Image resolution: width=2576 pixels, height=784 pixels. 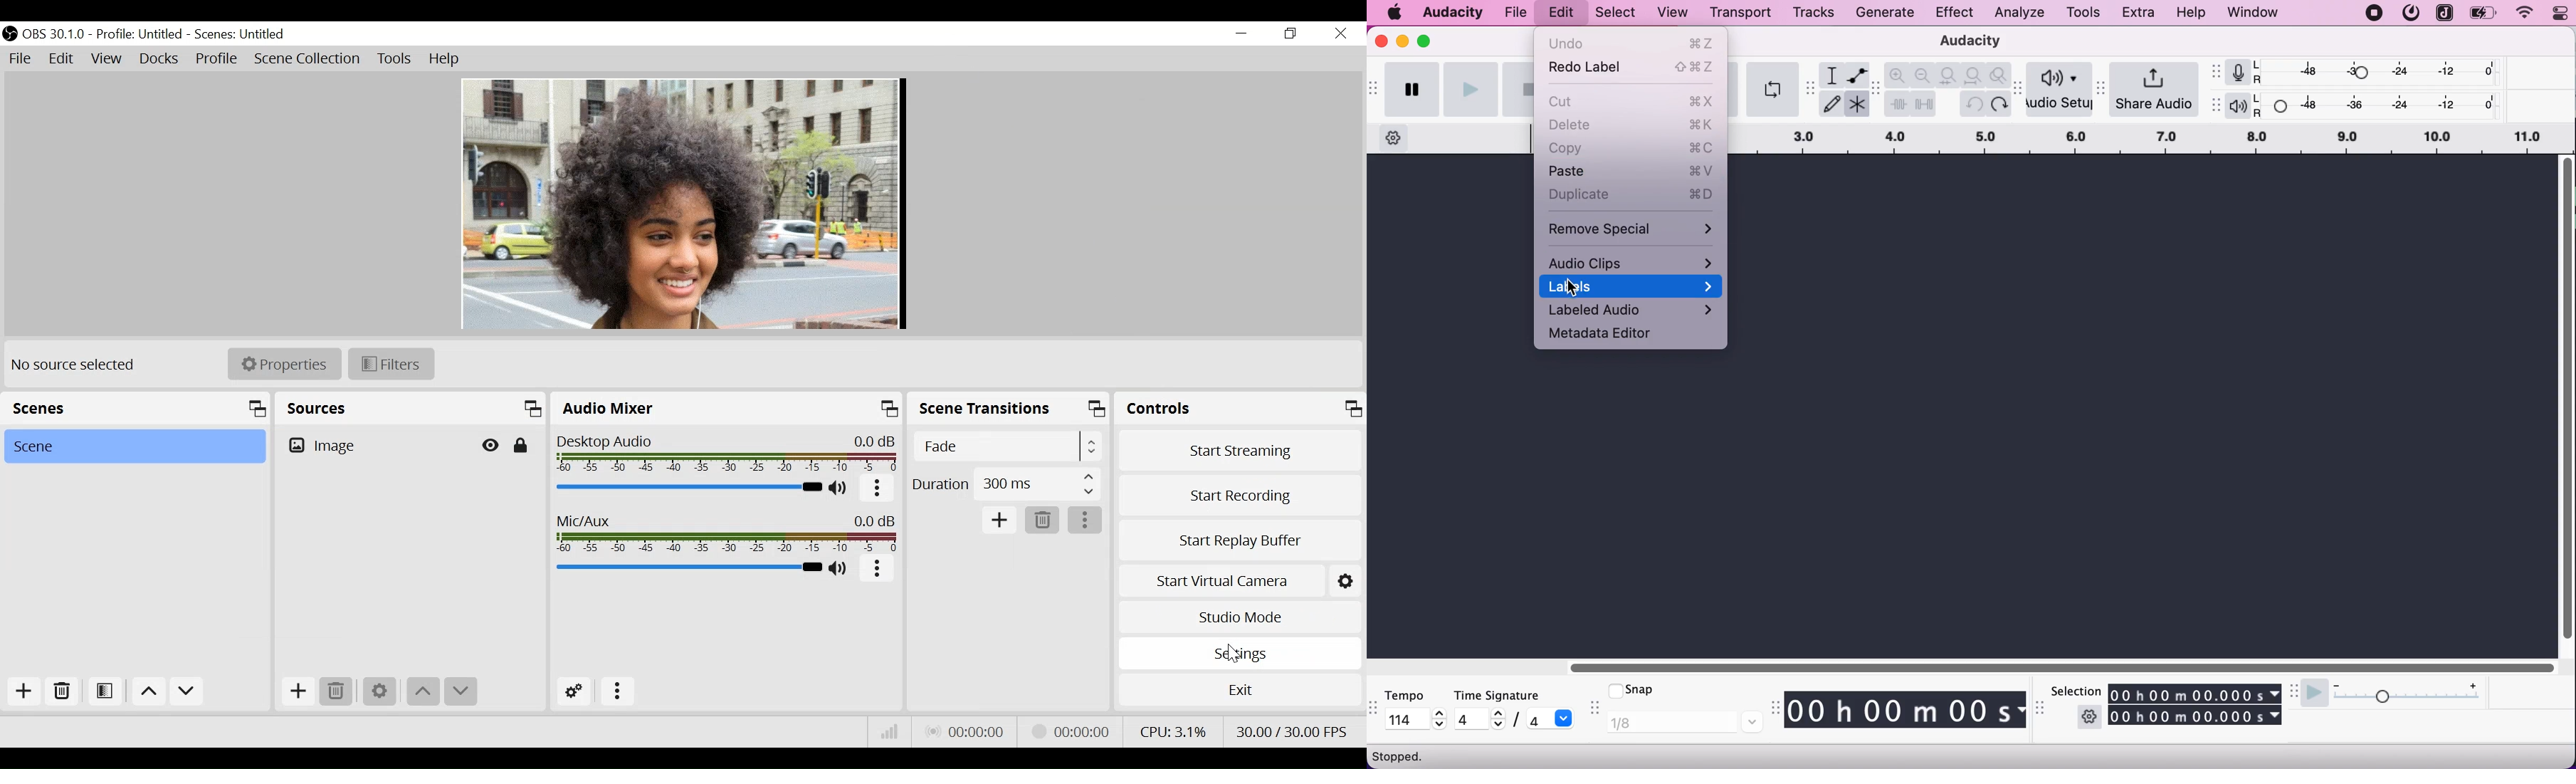 What do you see at coordinates (1633, 100) in the screenshot?
I see `cut` at bounding box center [1633, 100].